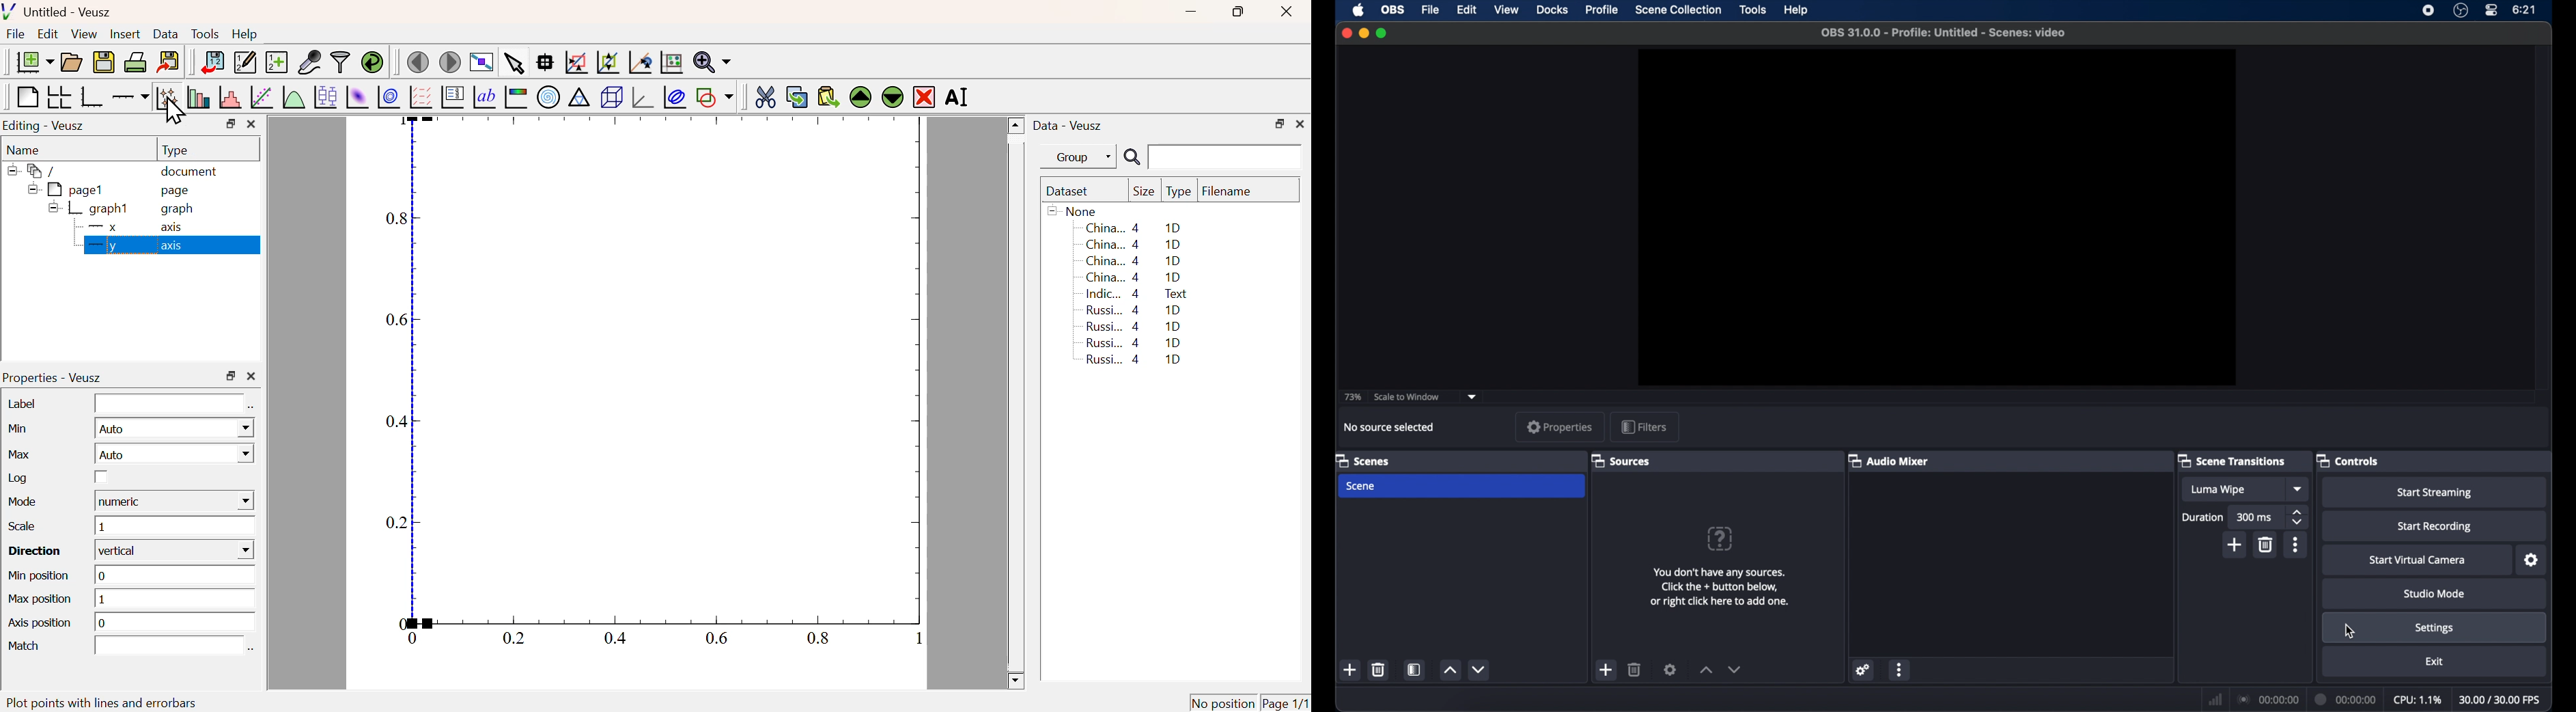 The width and height of the screenshot is (2576, 728). What do you see at coordinates (90, 208) in the screenshot?
I see `graph1` at bounding box center [90, 208].